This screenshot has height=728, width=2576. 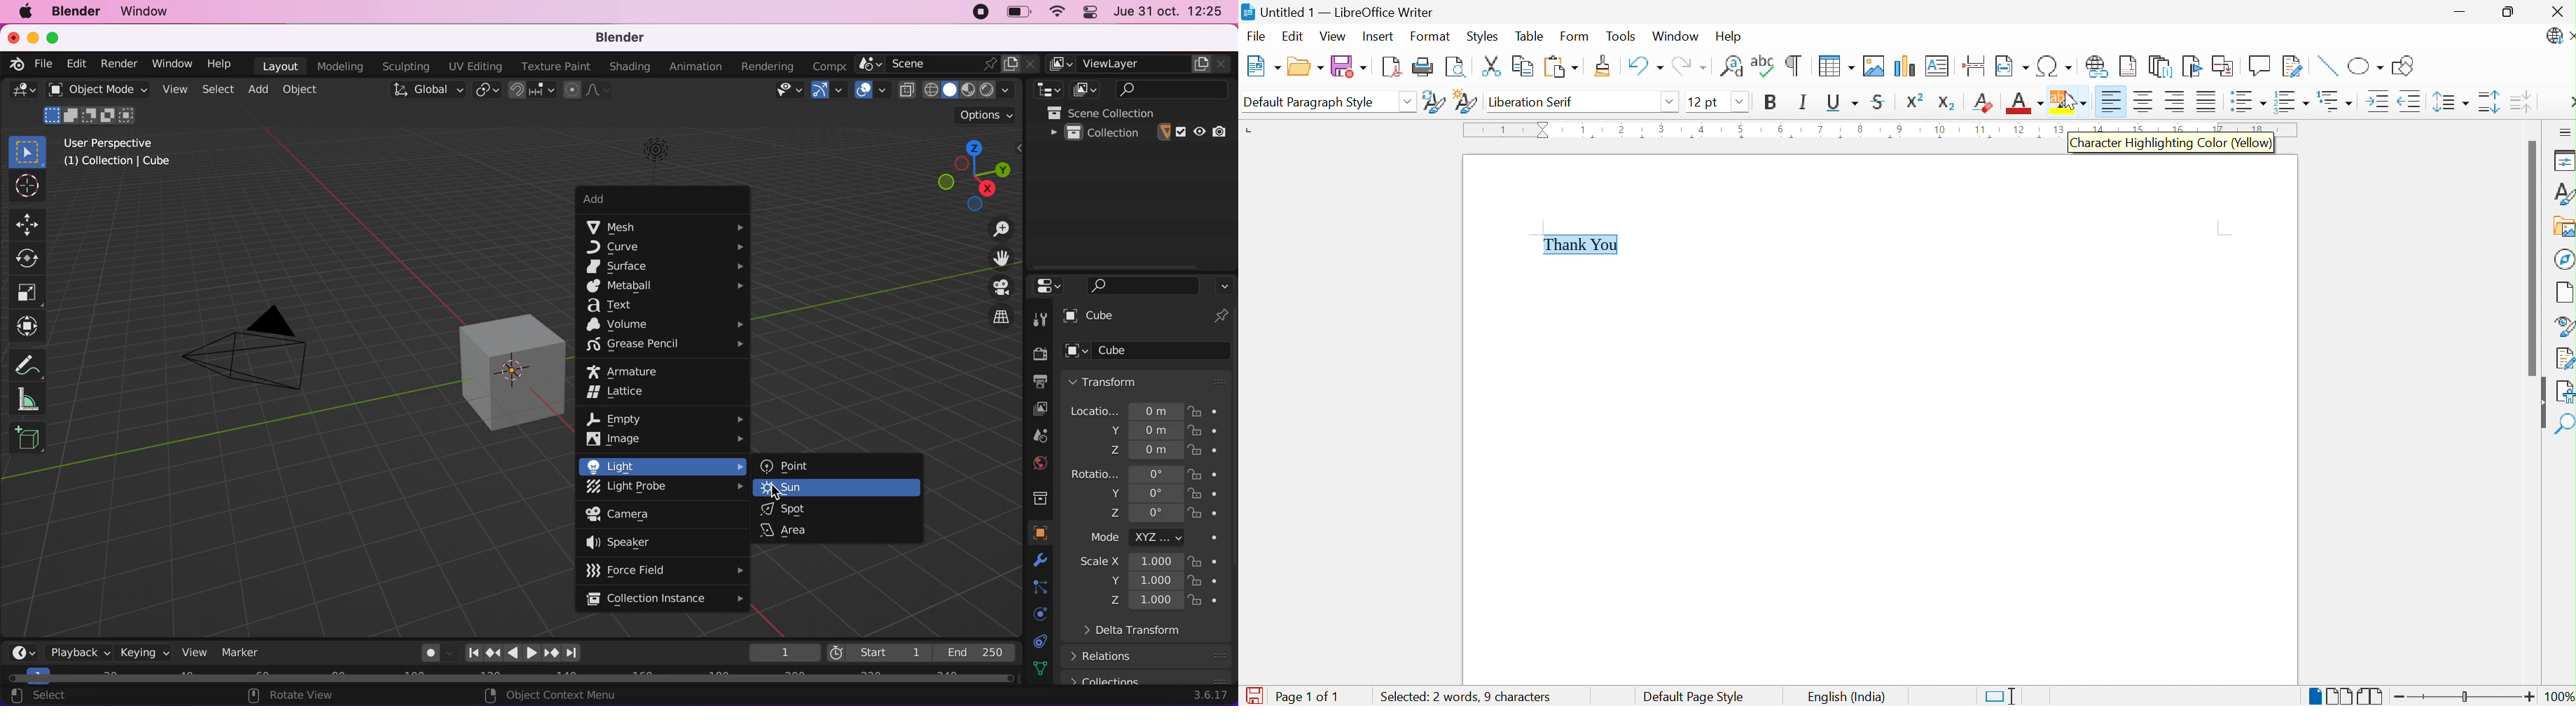 I want to click on Ruler, so click(x=1878, y=132).